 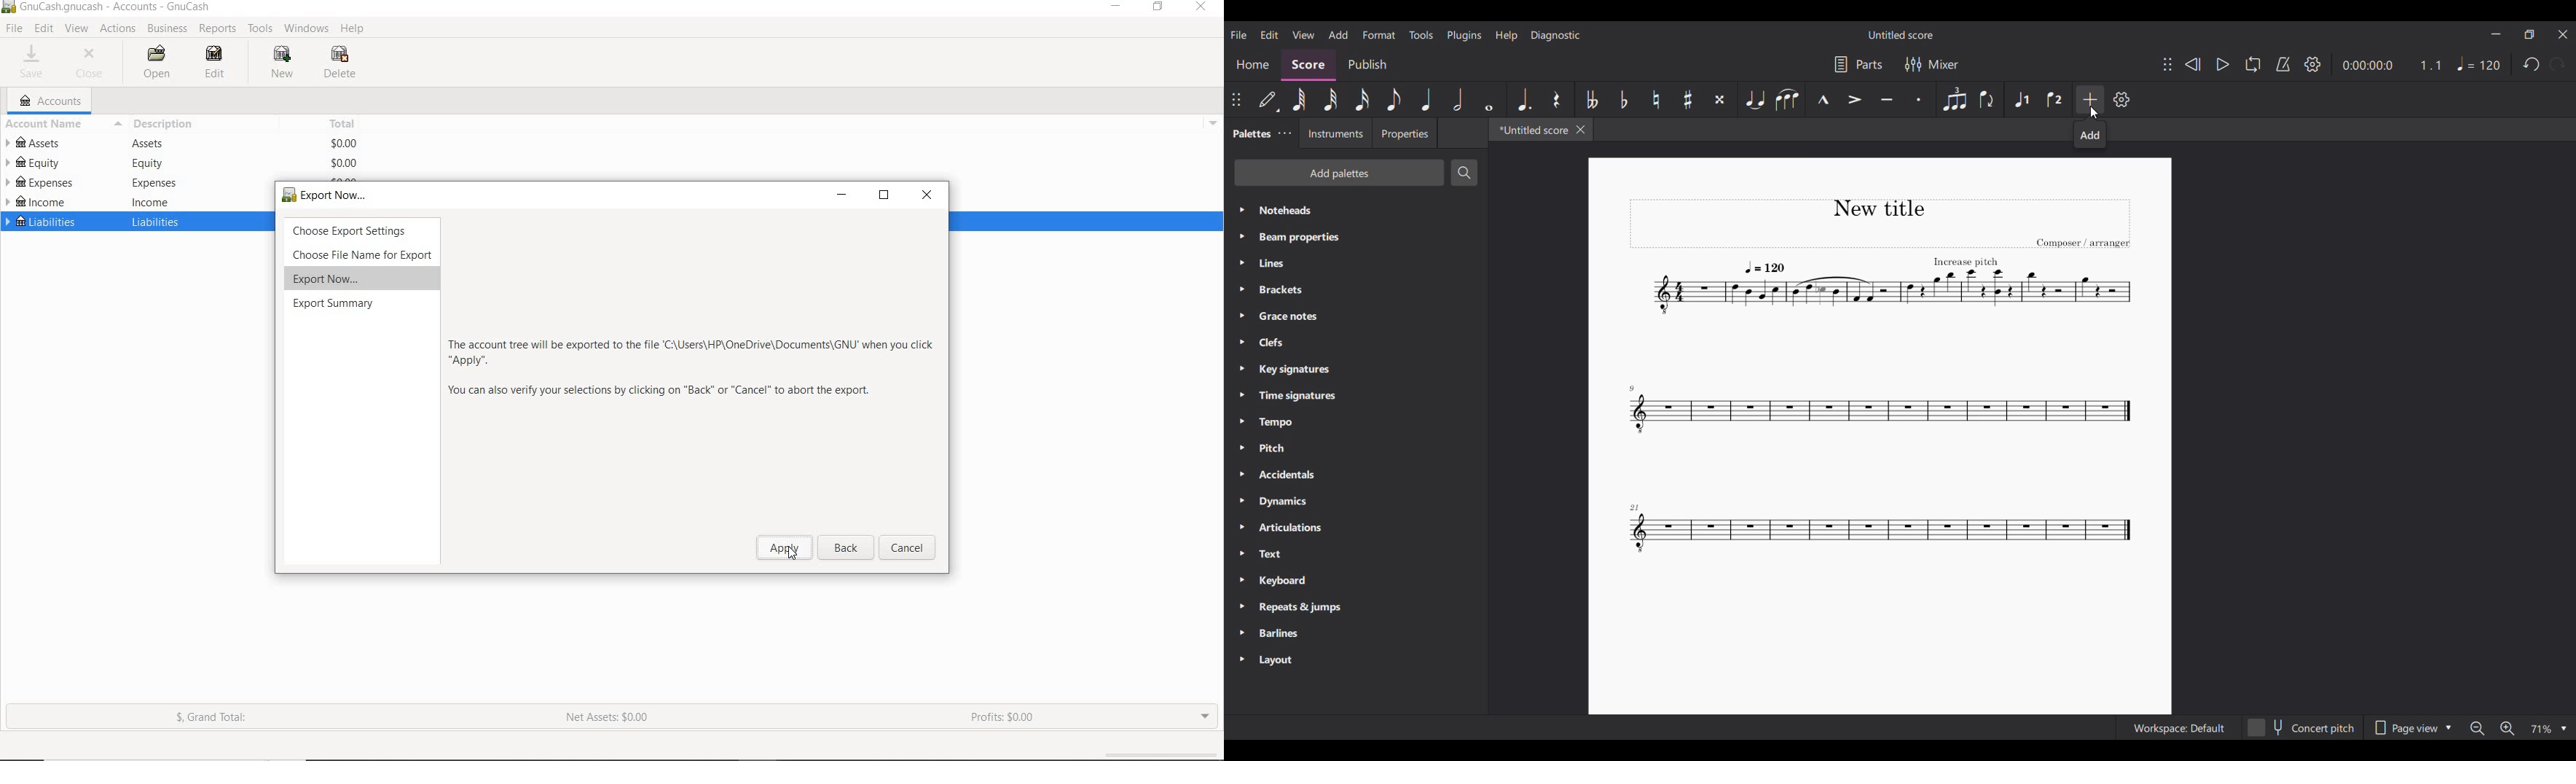 I want to click on OPEN, so click(x=153, y=62).